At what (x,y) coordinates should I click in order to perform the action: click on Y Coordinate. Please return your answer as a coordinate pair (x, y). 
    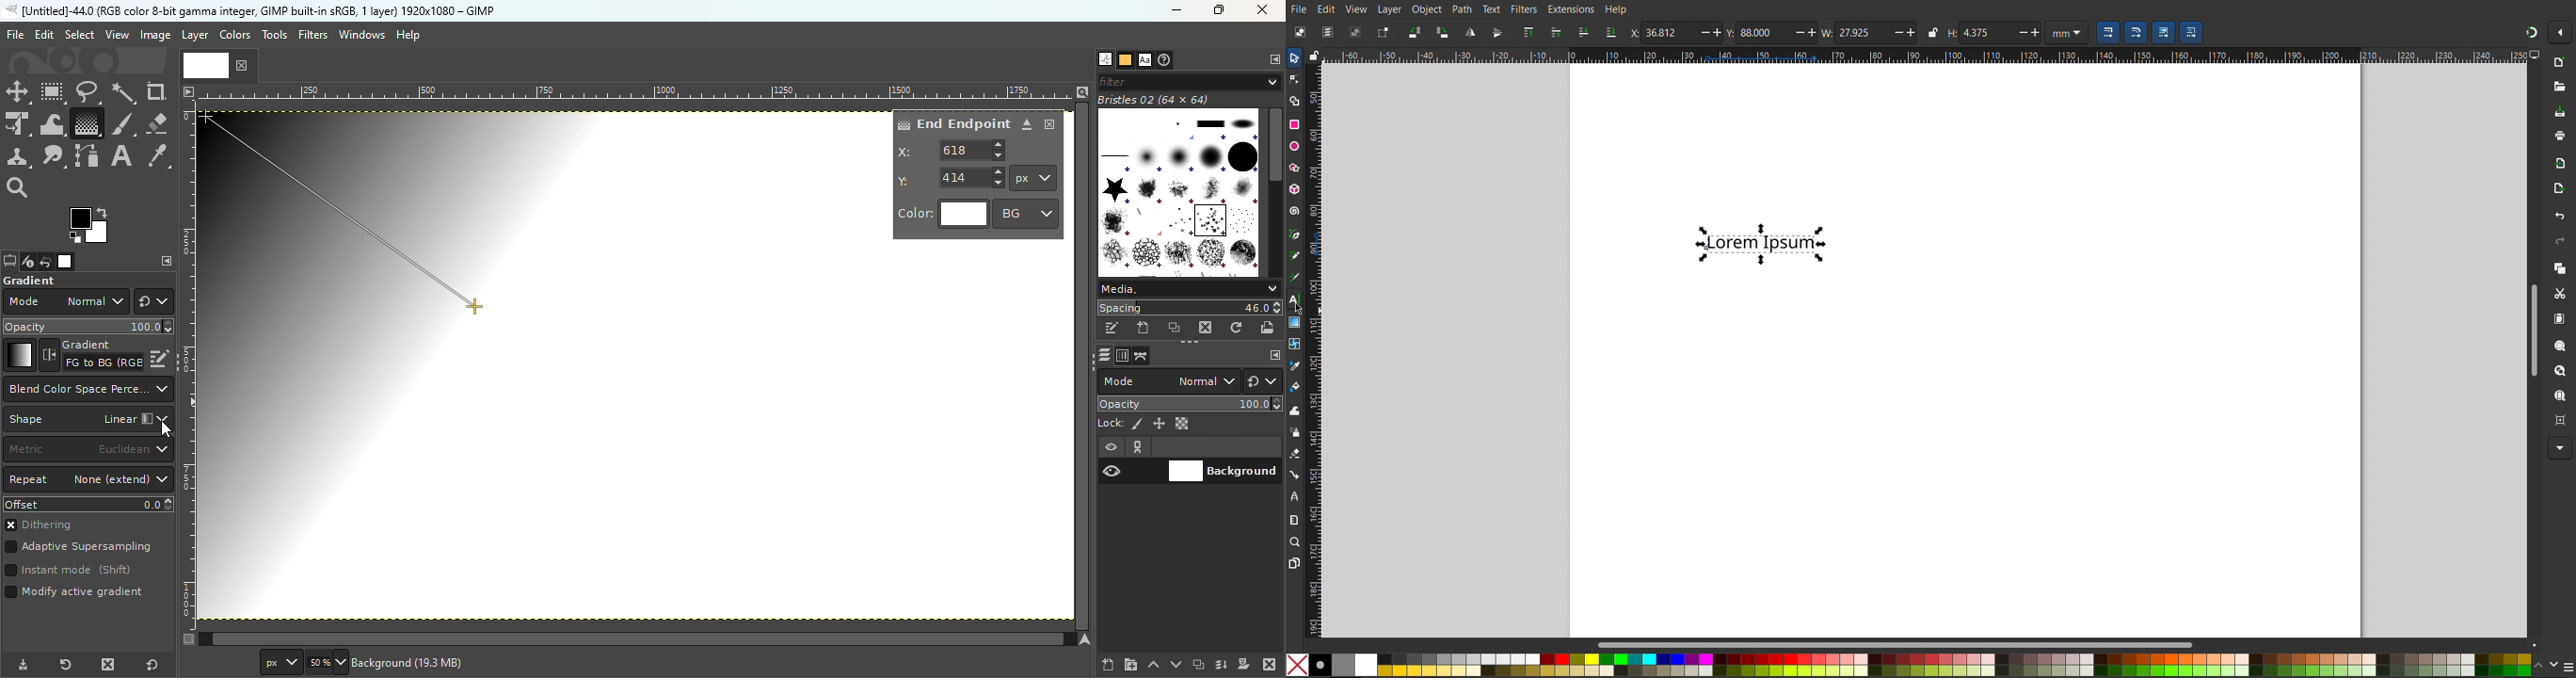
    Looking at the image, I should click on (1772, 32).